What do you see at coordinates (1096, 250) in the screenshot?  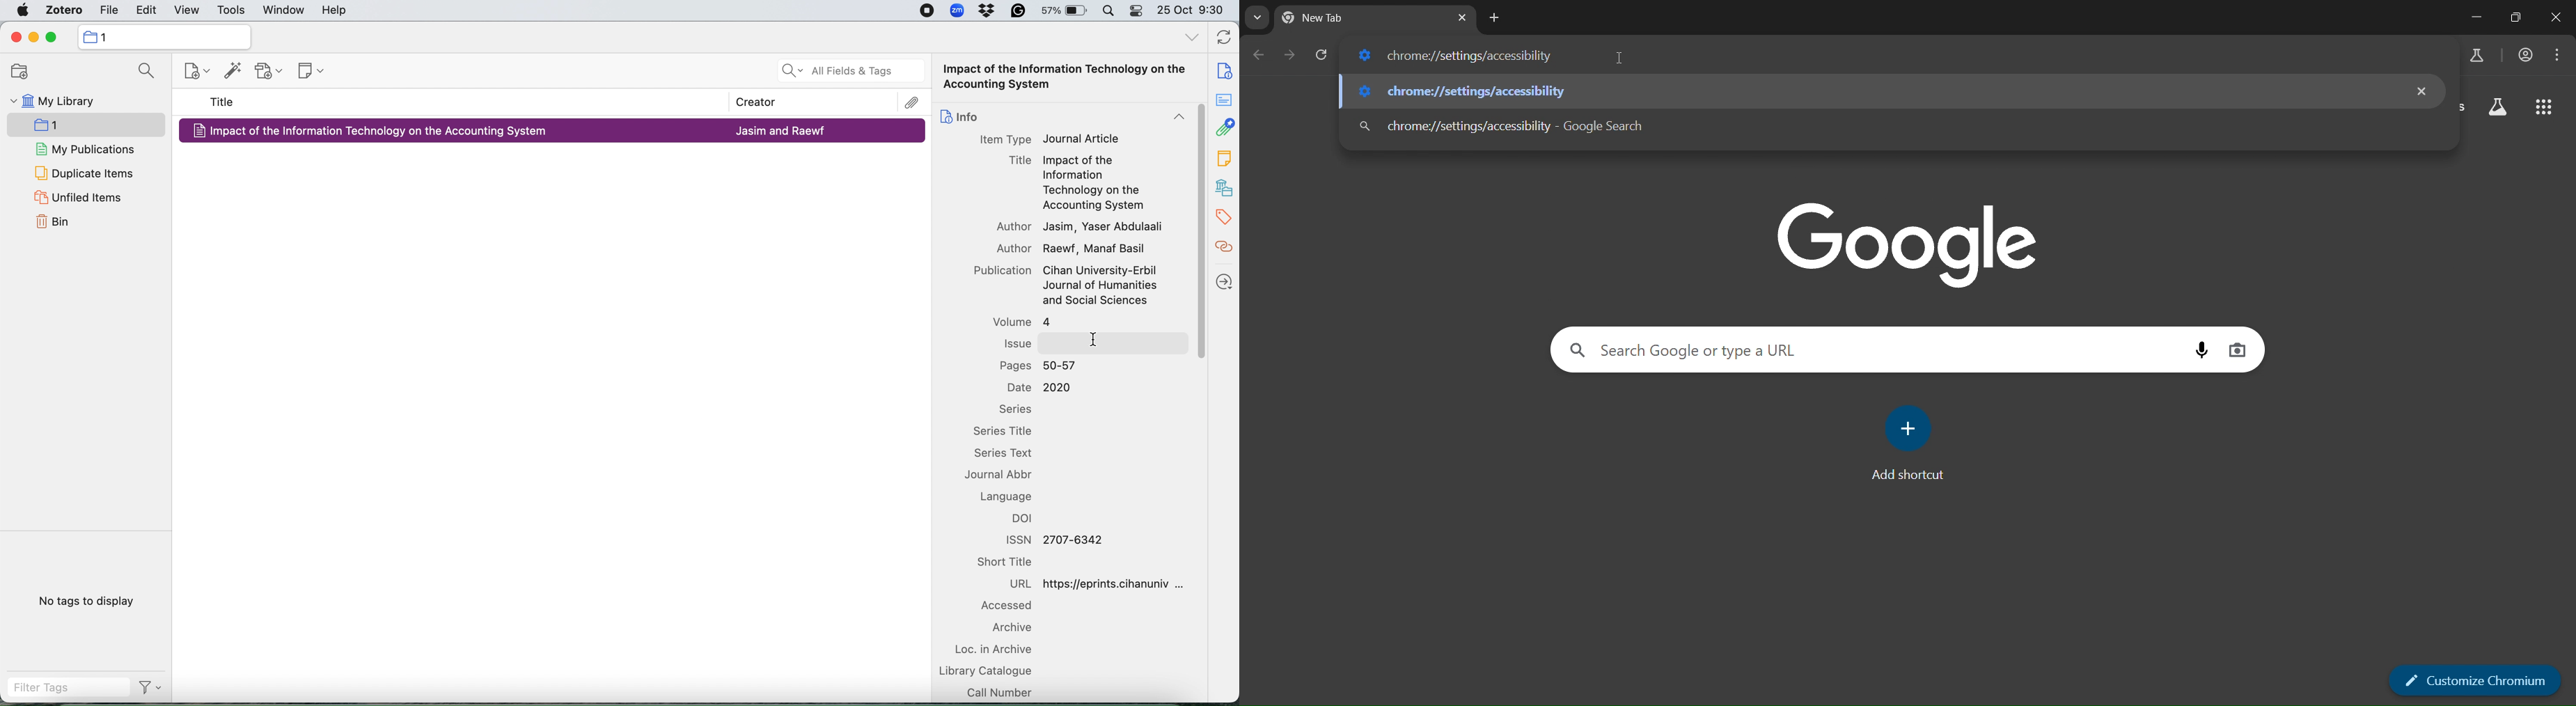 I see `Raewt, Manat Basil` at bounding box center [1096, 250].